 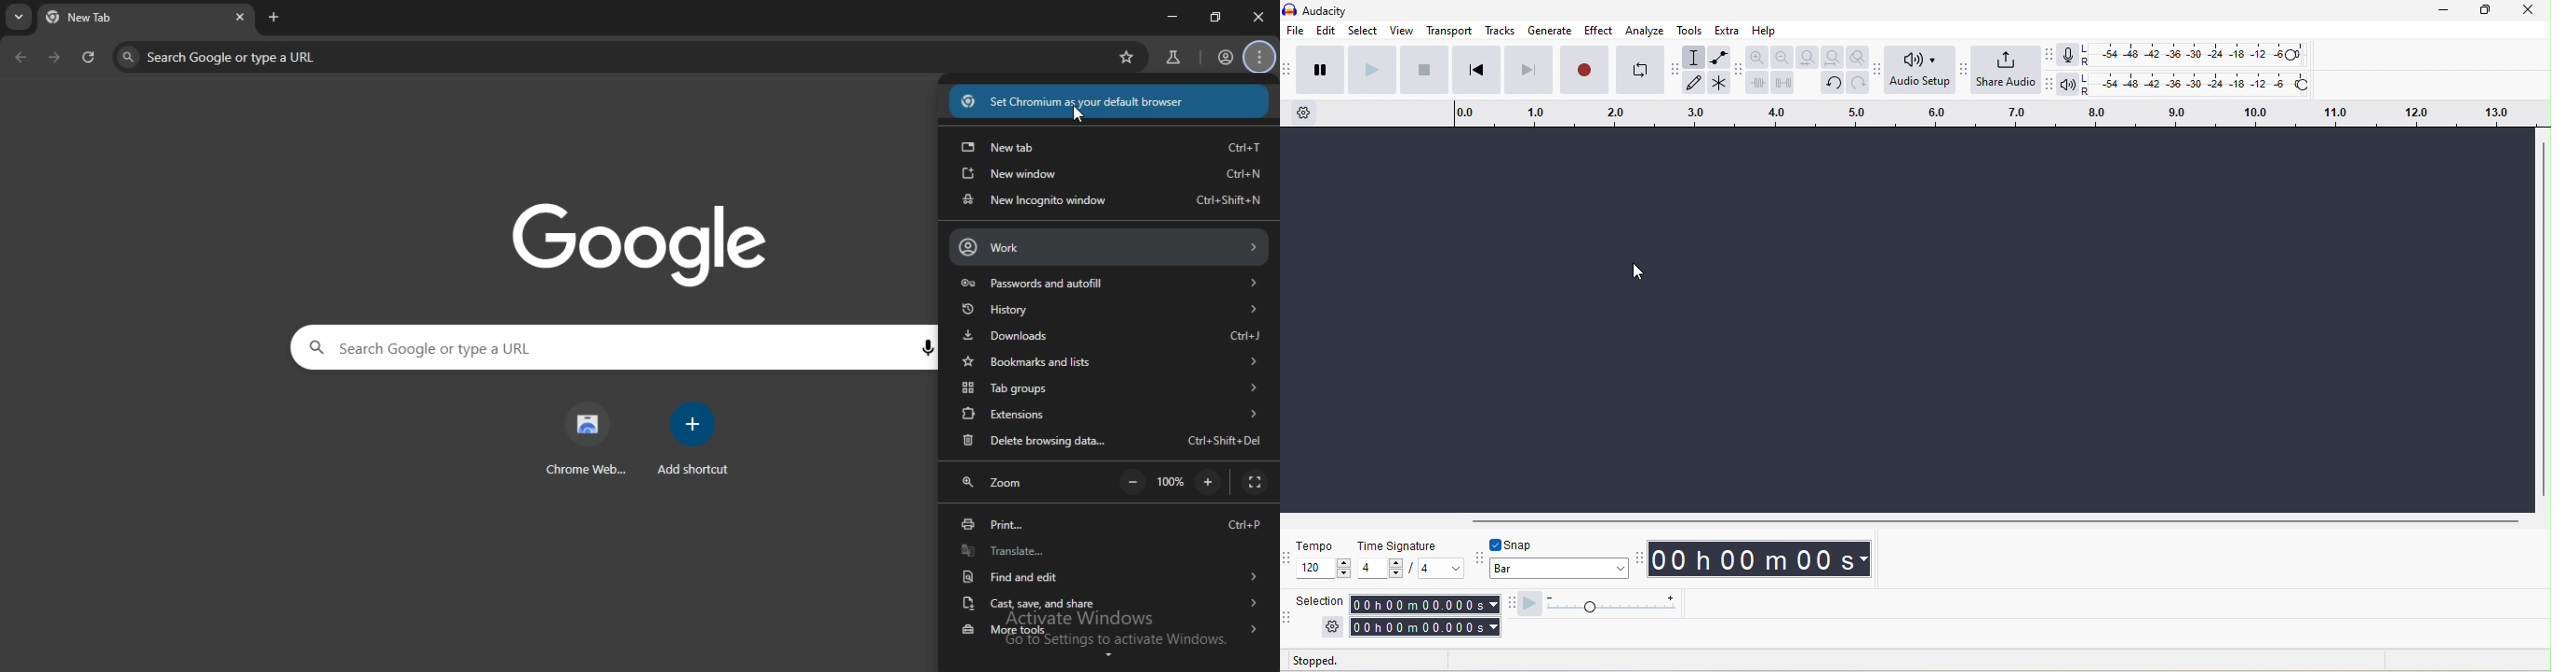 What do you see at coordinates (1637, 560) in the screenshot?
I see `audacity time toolbar` at bounding box center [1637, 560].